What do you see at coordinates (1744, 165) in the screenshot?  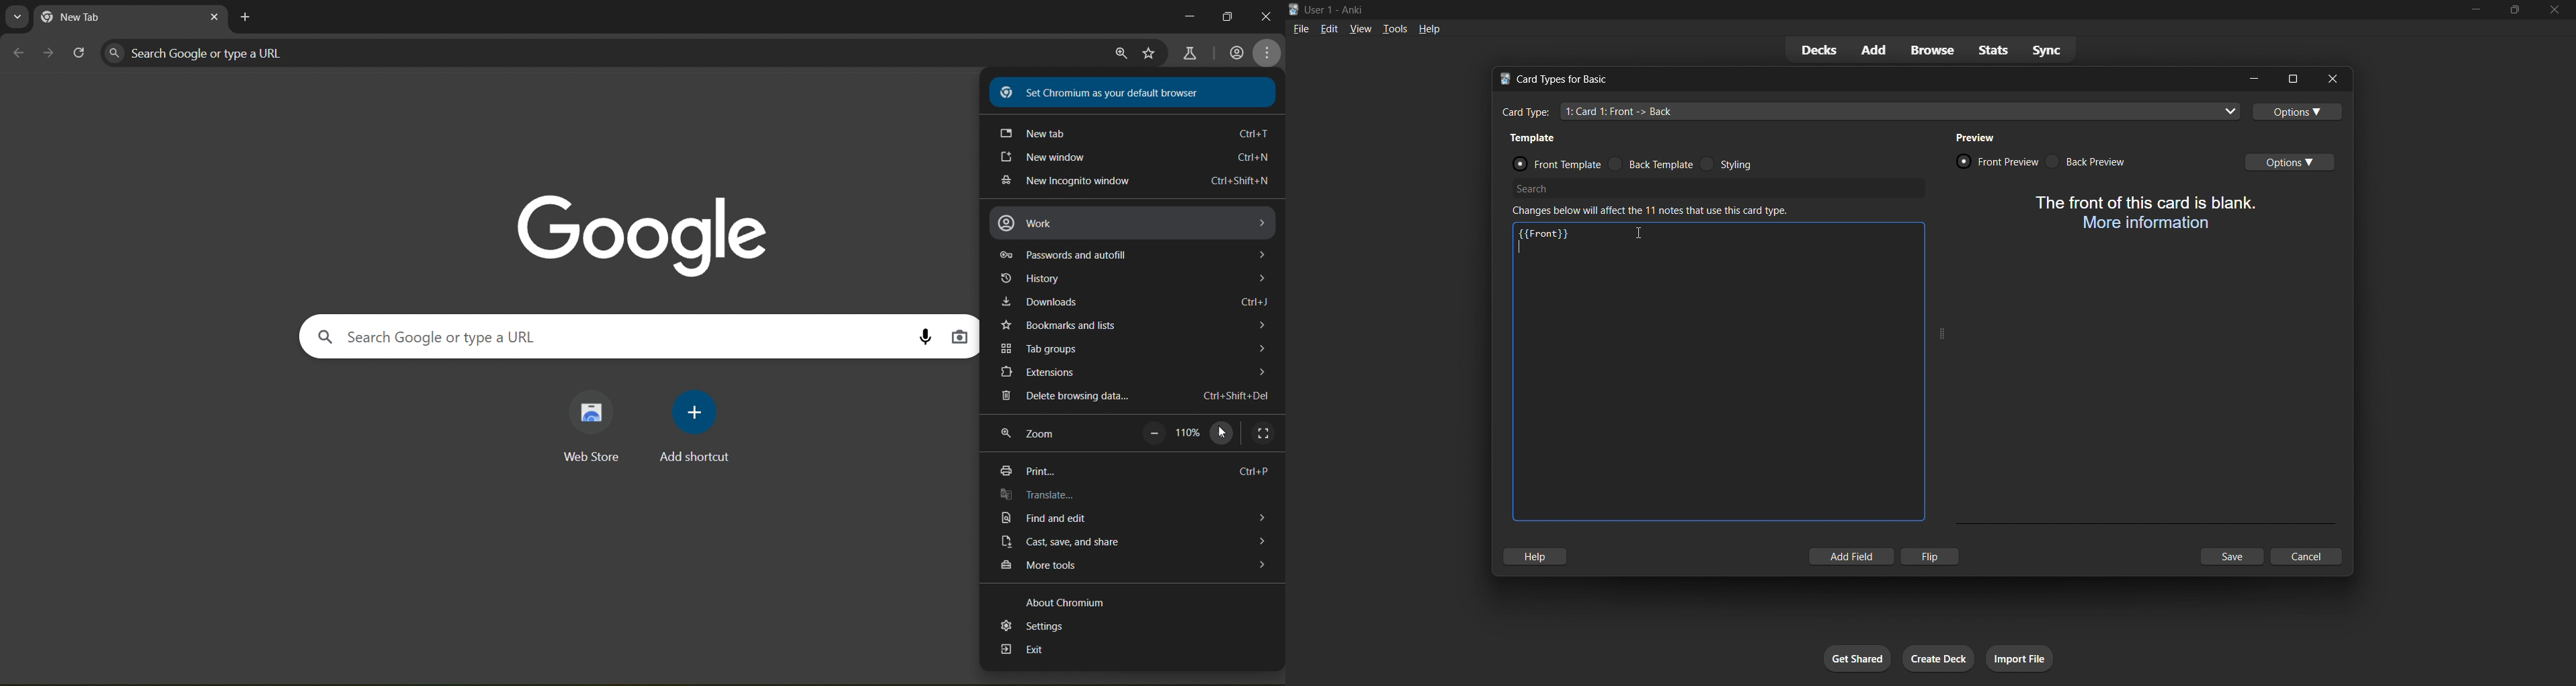 I see `styling` at bounding box center [1744, 165].